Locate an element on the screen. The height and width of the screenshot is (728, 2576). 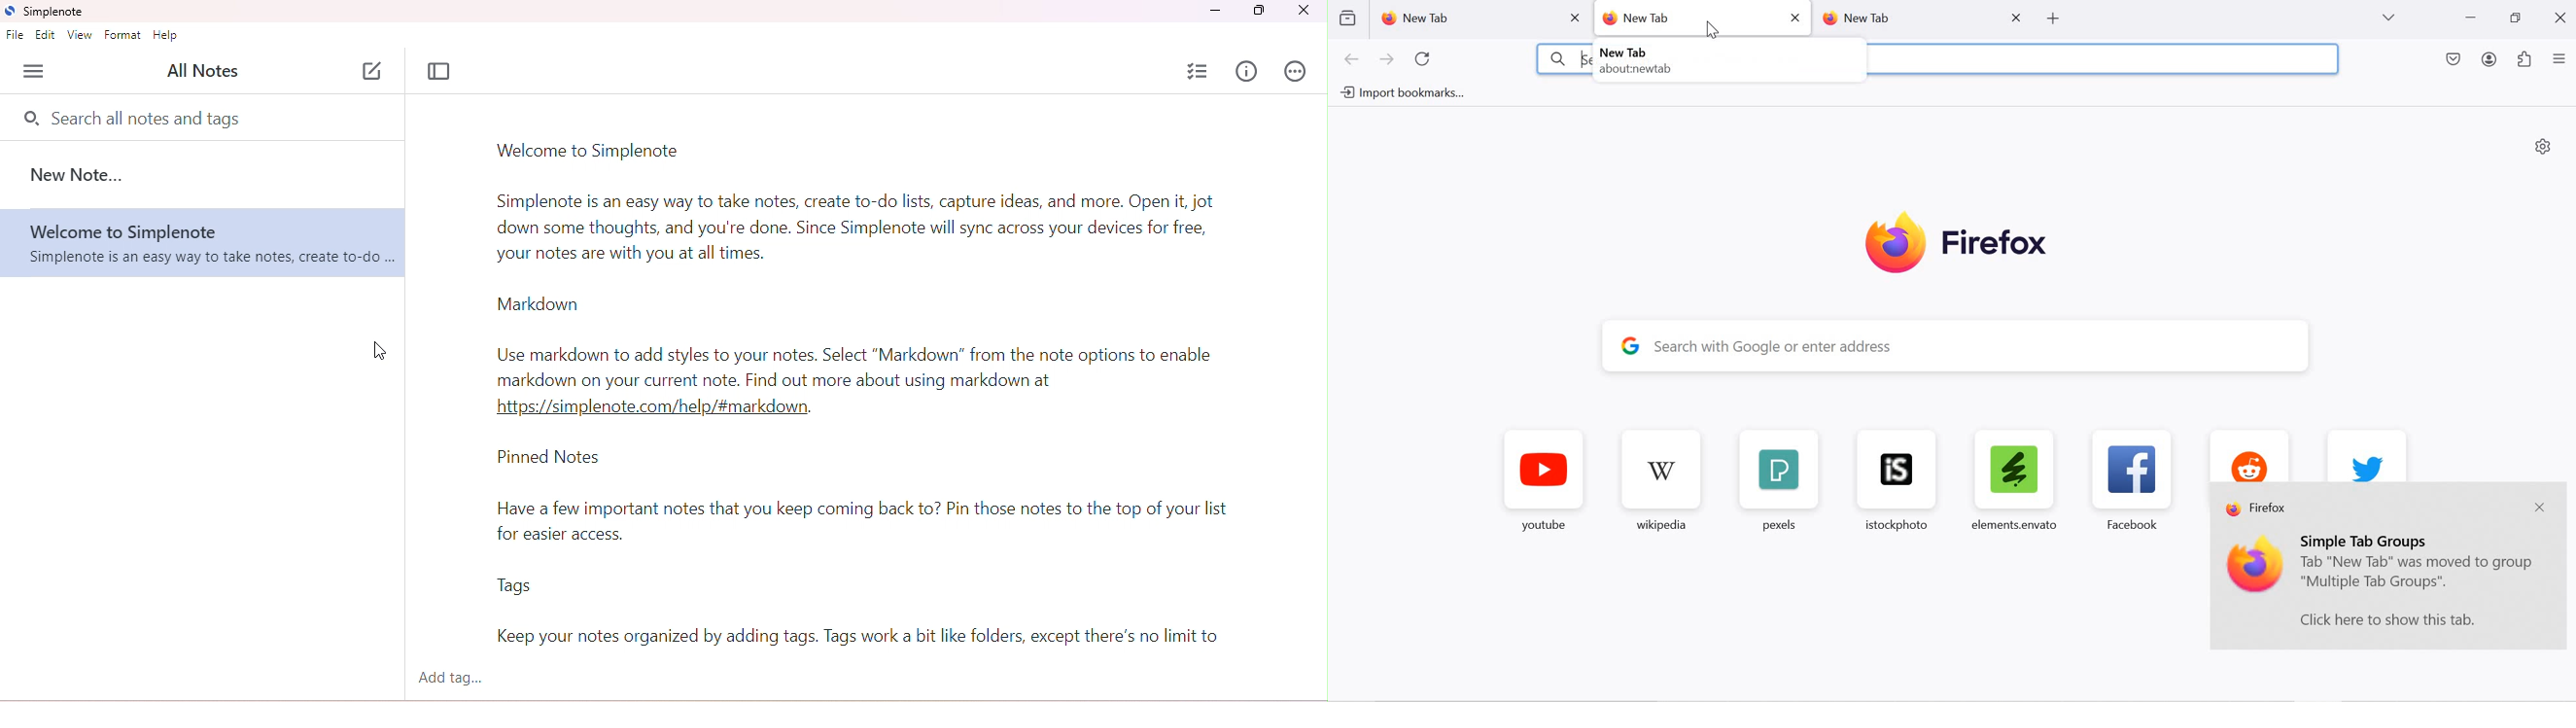
Tab "New Tab" was moved to group "Multiple Tab Groups". is located at coordinates (2418, 575).